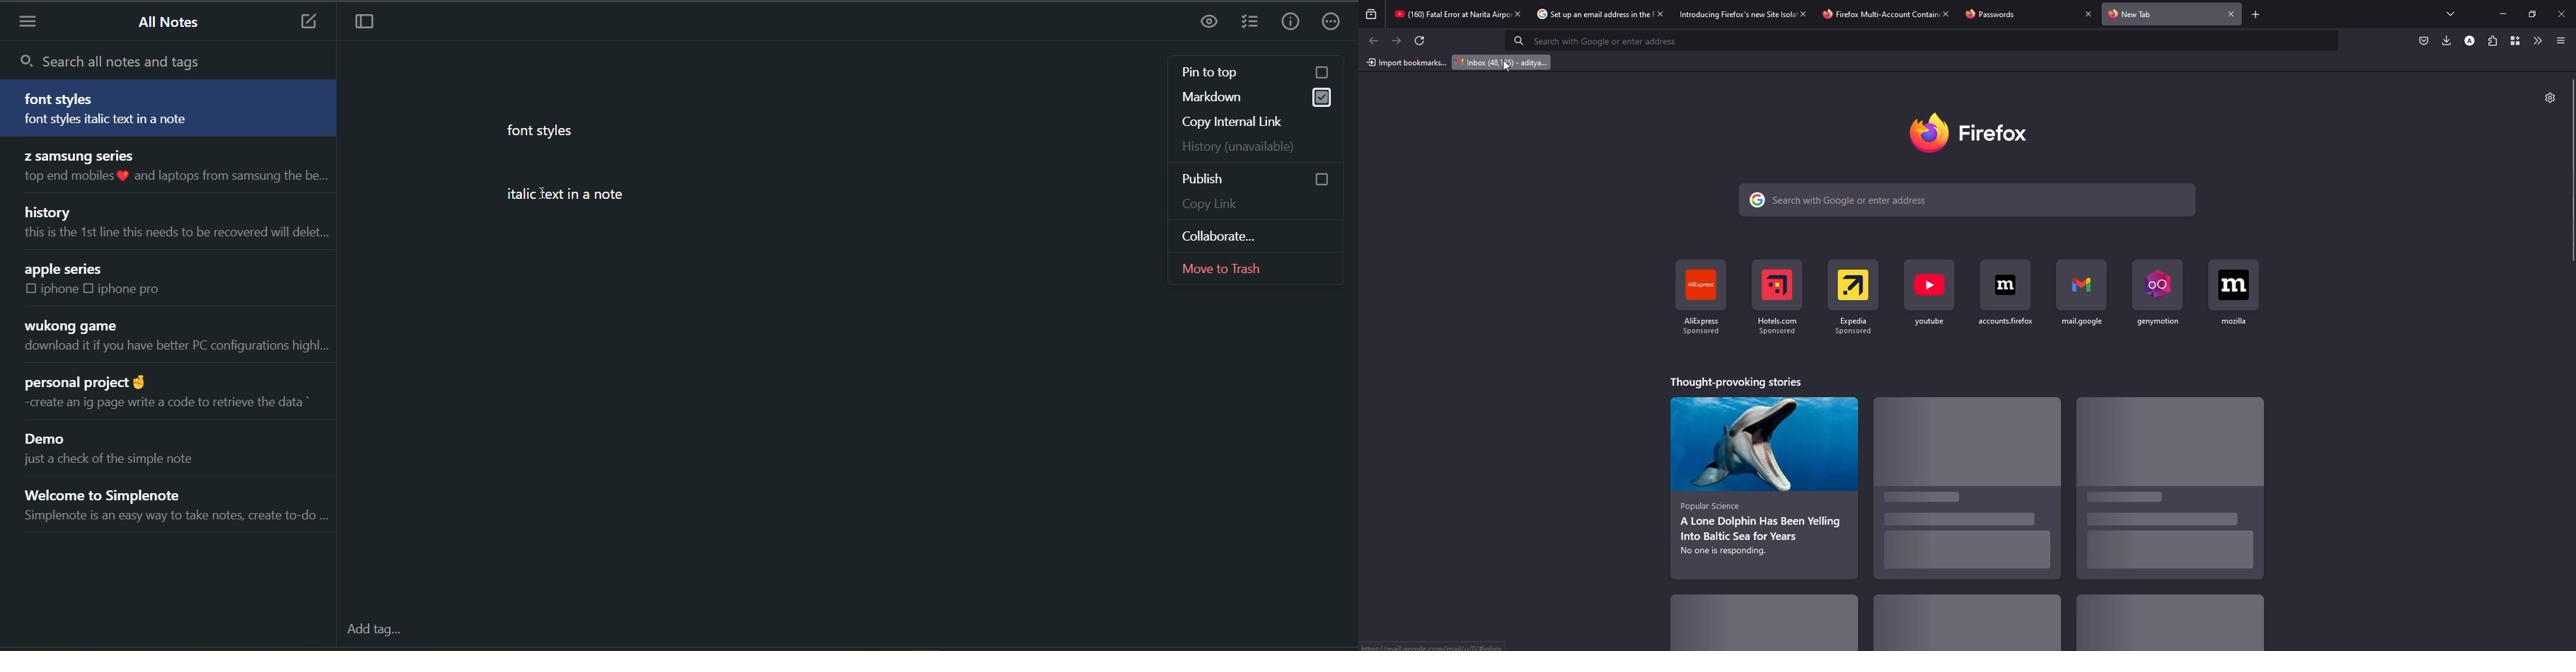  What do you see at coordinates (169, 108) in the screenshot?
I see `note title and preview` at bounding box center [169, 108].